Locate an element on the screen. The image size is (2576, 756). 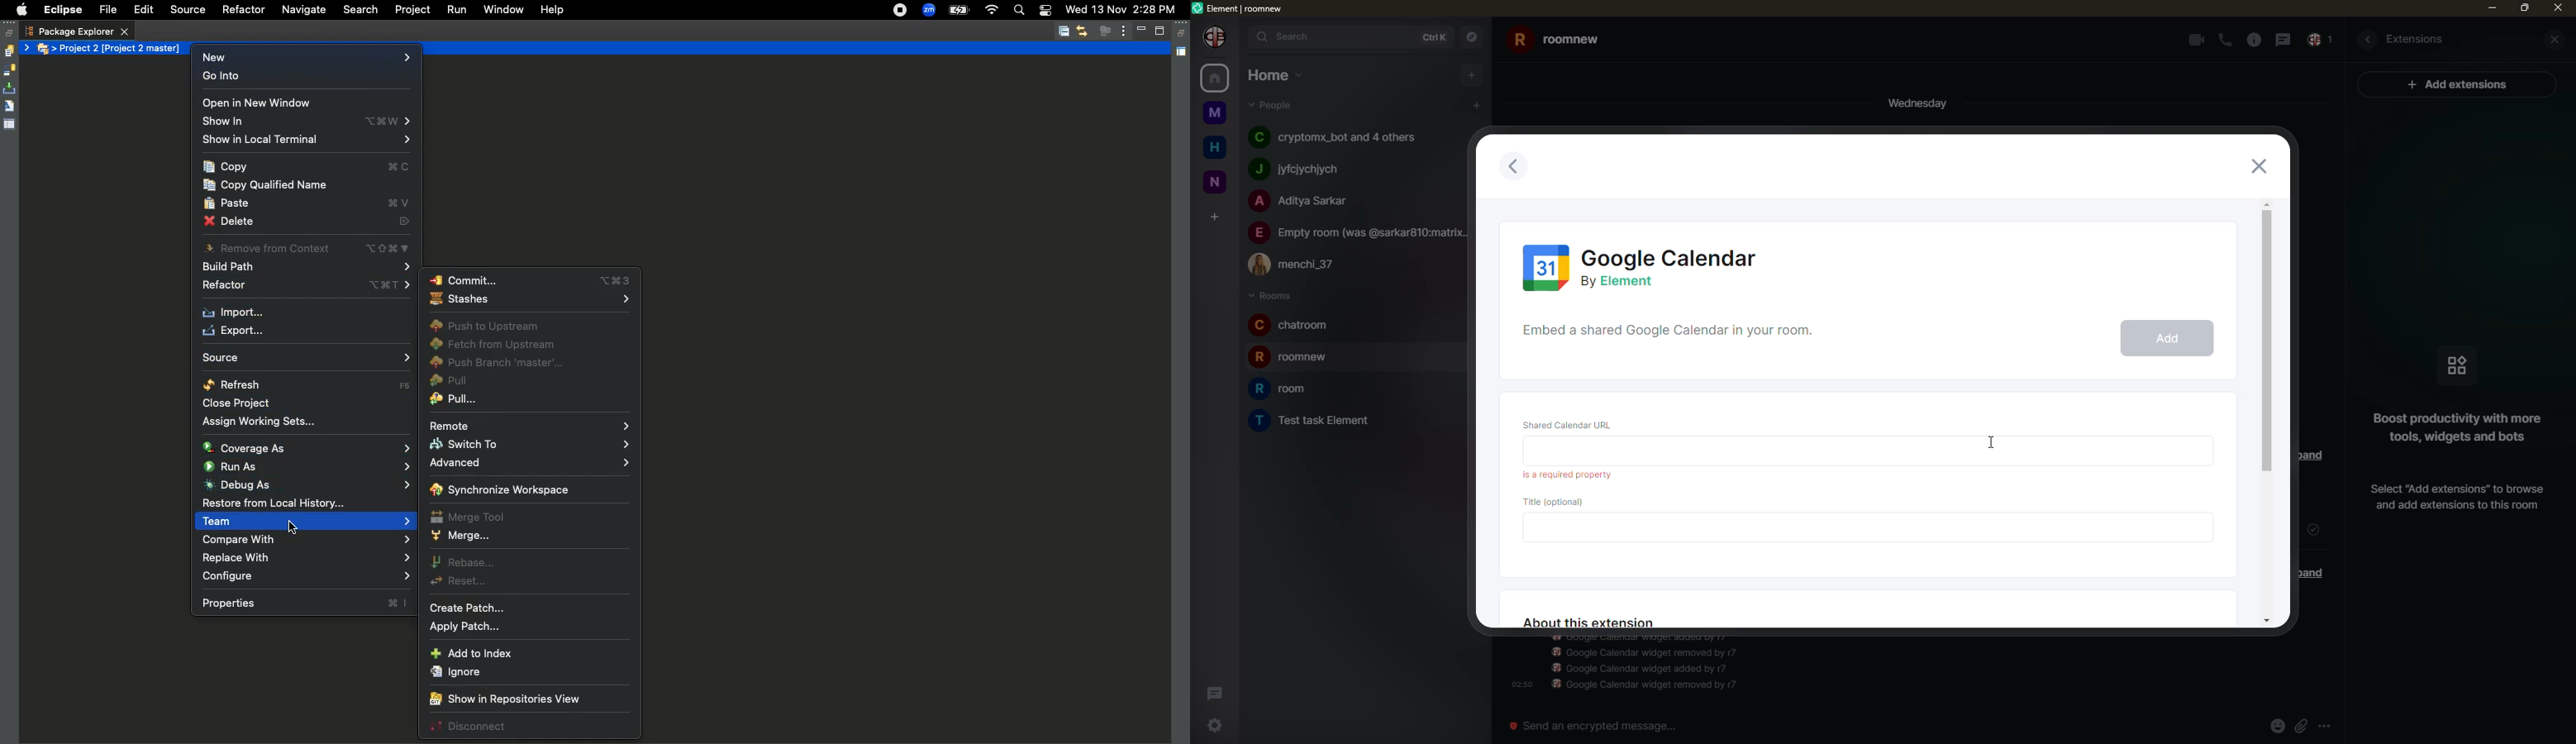
info is located at coordinates (1650, 665).